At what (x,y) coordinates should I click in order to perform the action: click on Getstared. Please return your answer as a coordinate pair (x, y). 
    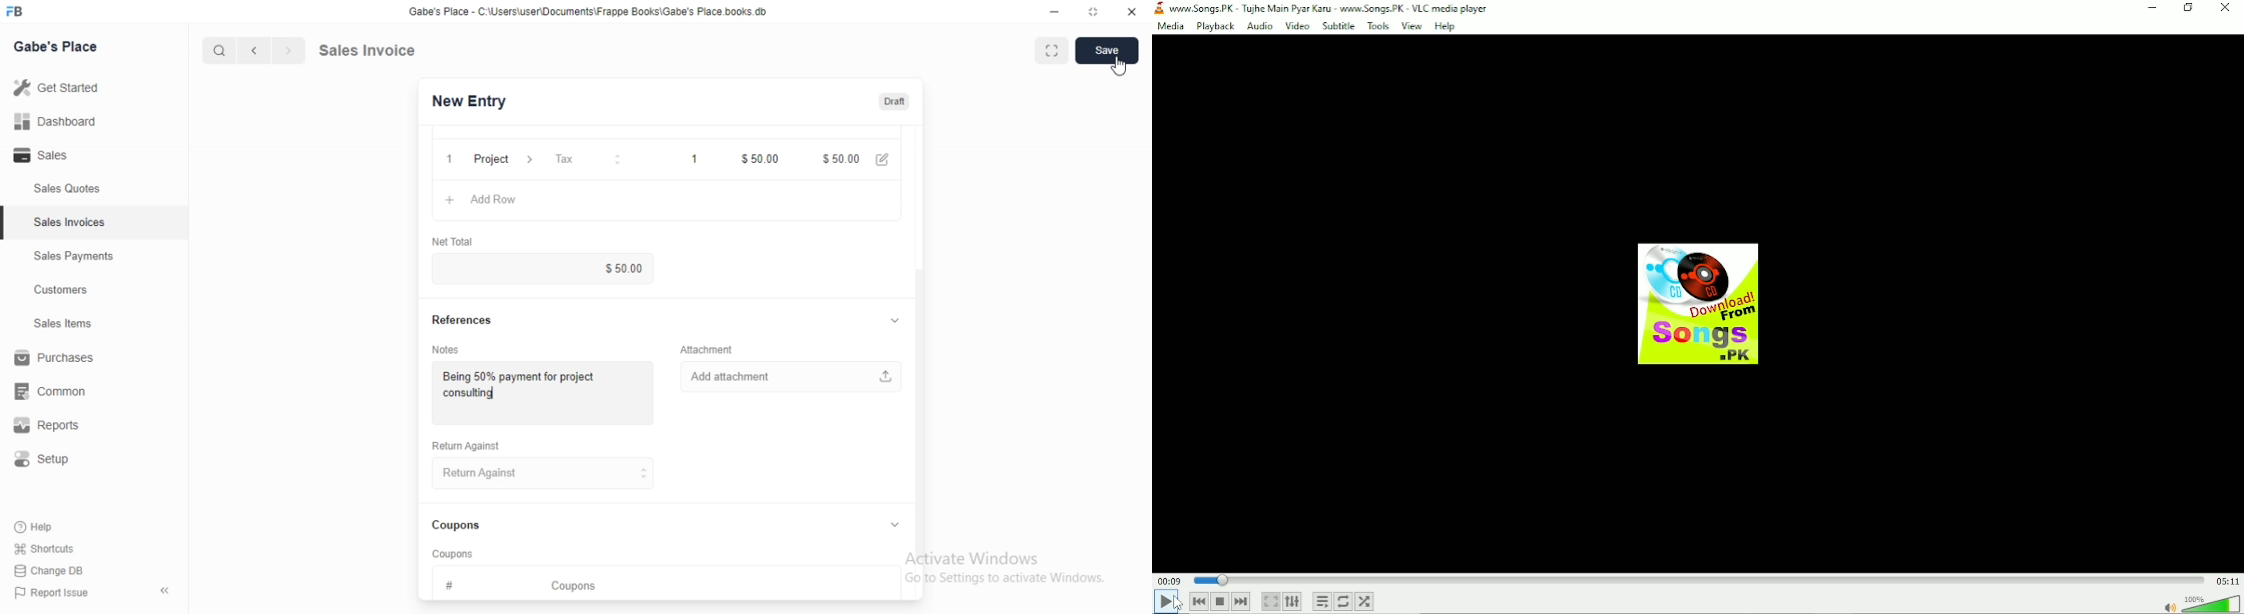
    Looking at the image, I should click on (61, 89).